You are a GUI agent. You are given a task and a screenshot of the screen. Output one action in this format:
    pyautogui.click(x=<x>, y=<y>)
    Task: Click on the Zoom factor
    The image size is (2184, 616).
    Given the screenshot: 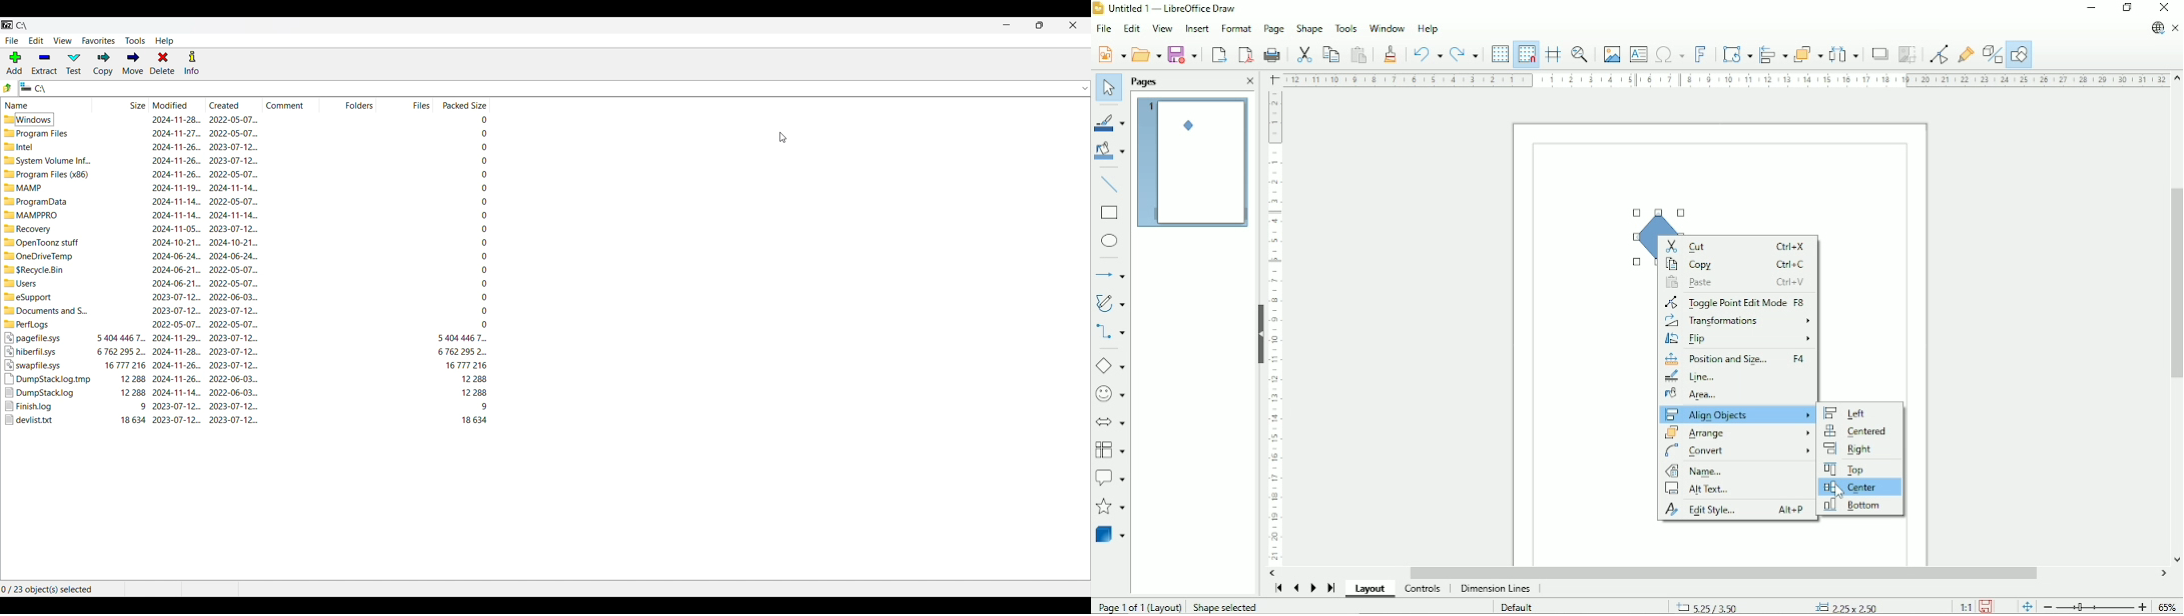 What is the action you would take?
    pyautogui.click(x=2167, y=604)
    